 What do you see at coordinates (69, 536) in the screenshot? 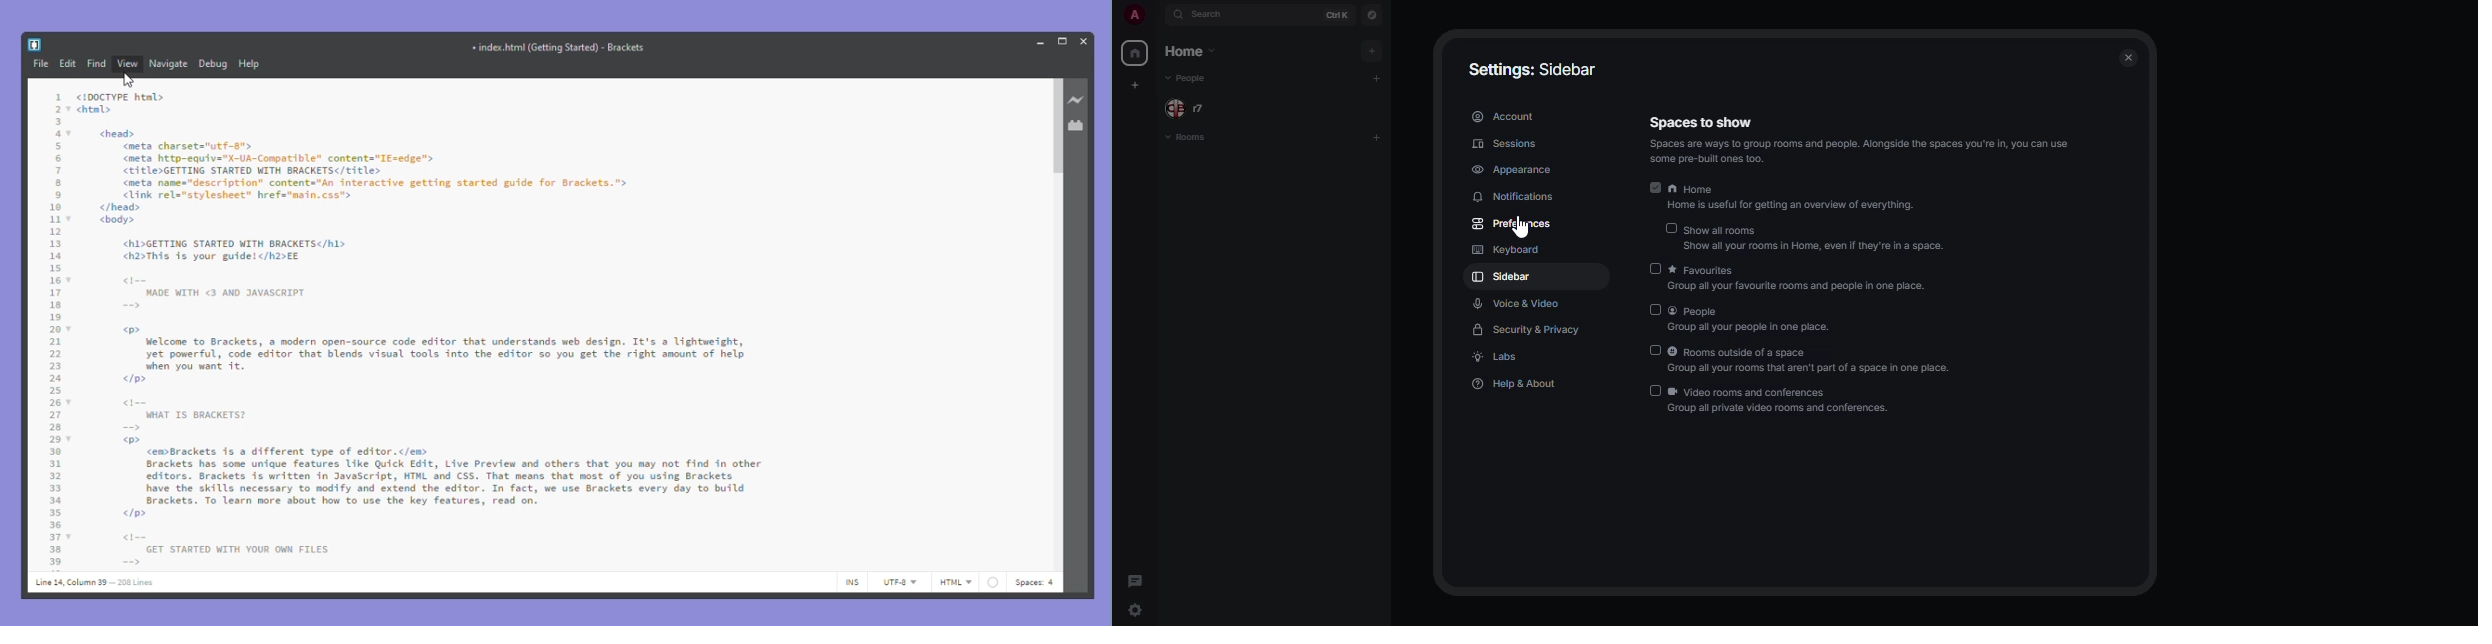
I see `code fold` at bounding box center [69, 536].